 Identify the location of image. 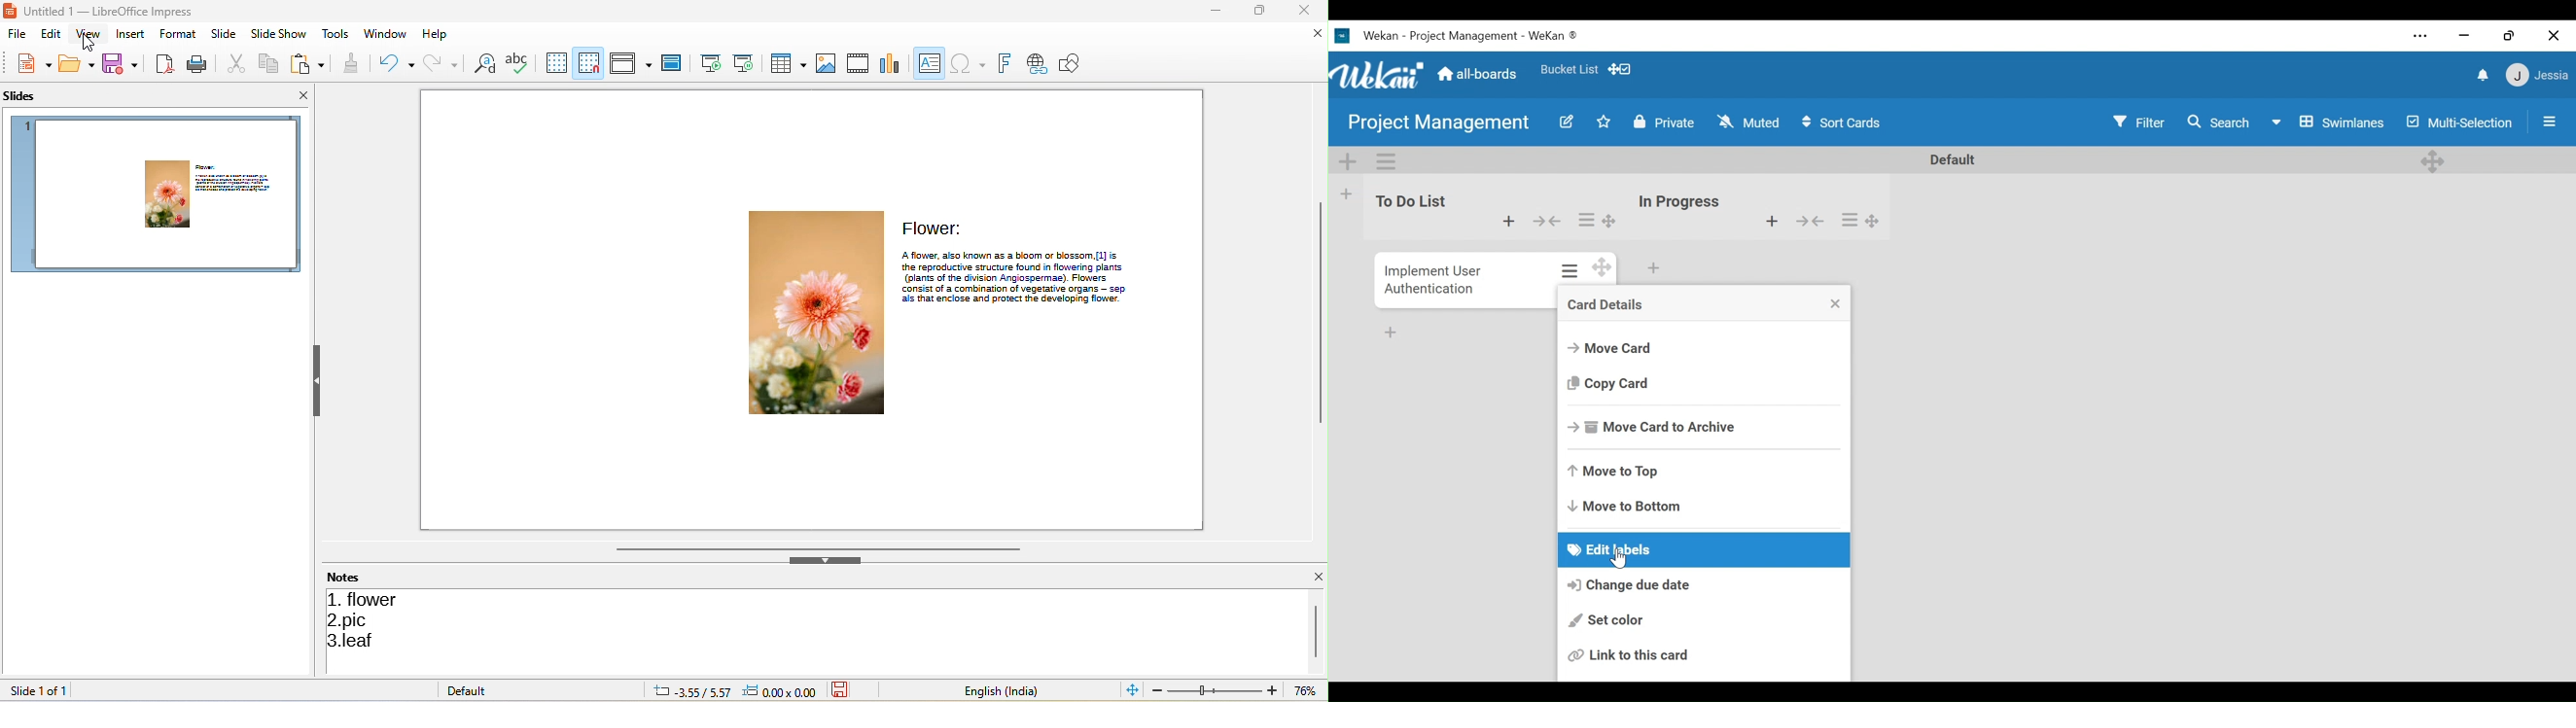
(824, 61).